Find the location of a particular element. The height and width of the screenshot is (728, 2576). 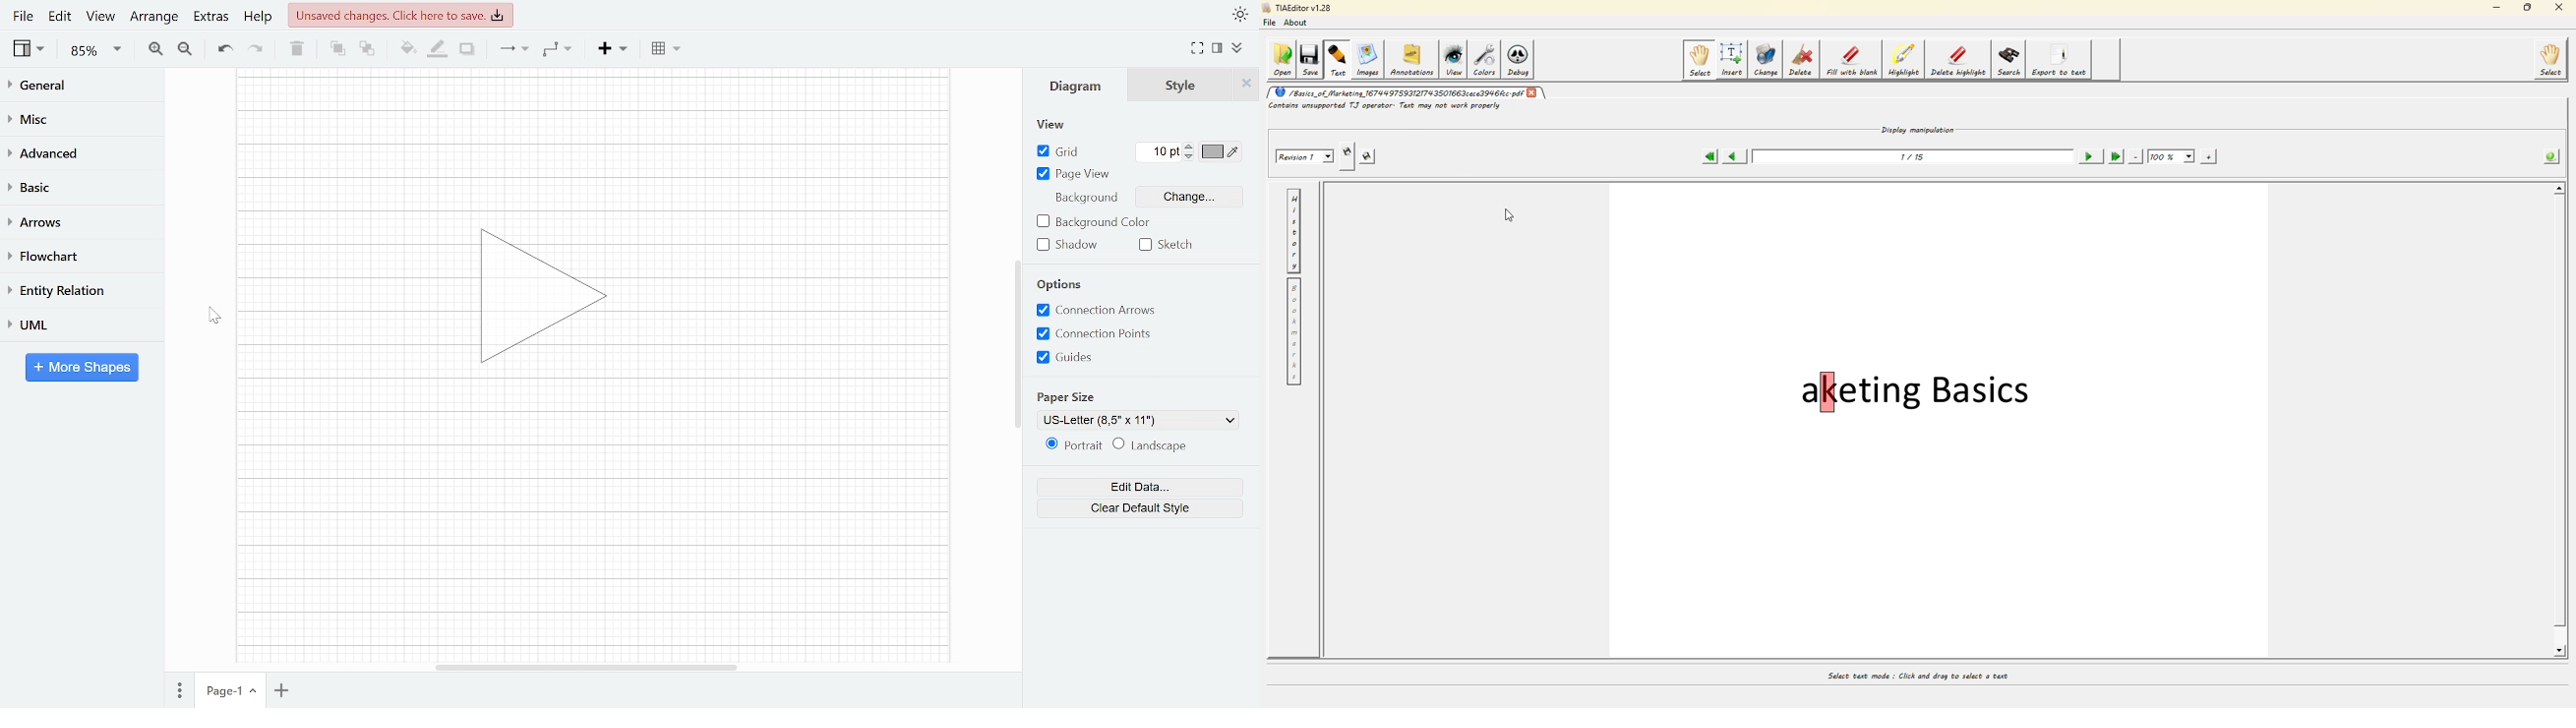

Fullscreen is located at coordinates (1200, 48).